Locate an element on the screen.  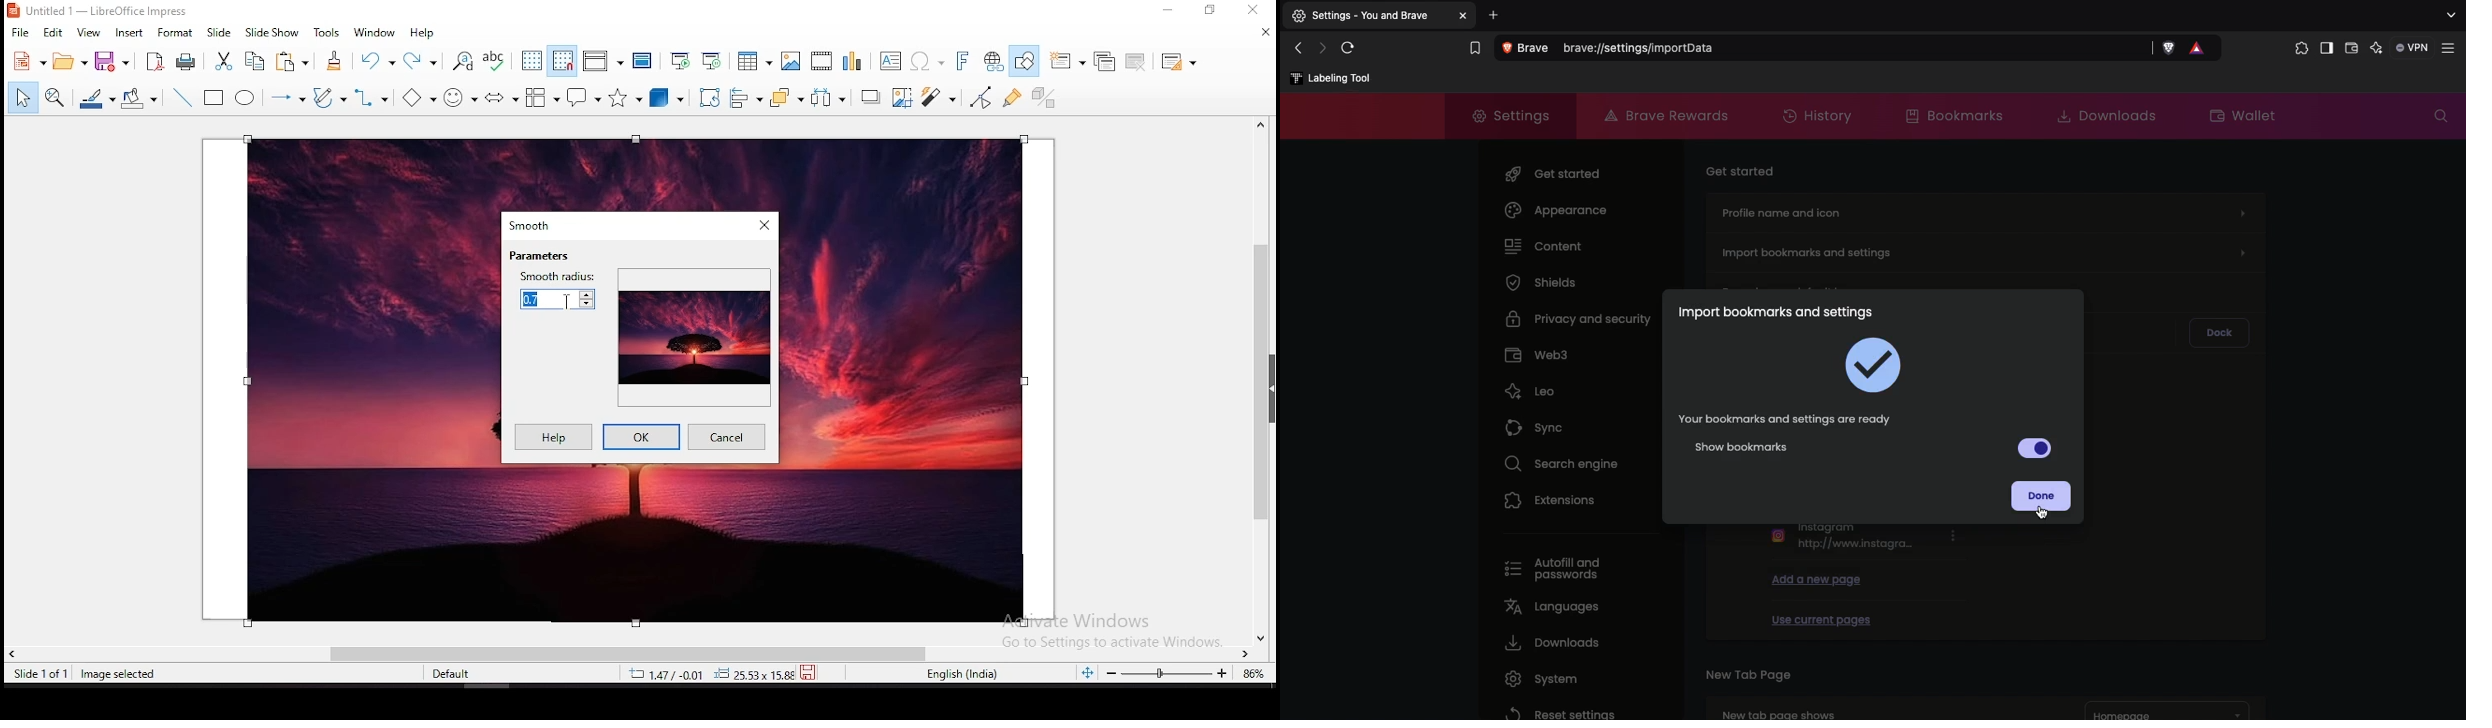
cancel is located at coordinates (729, 438).